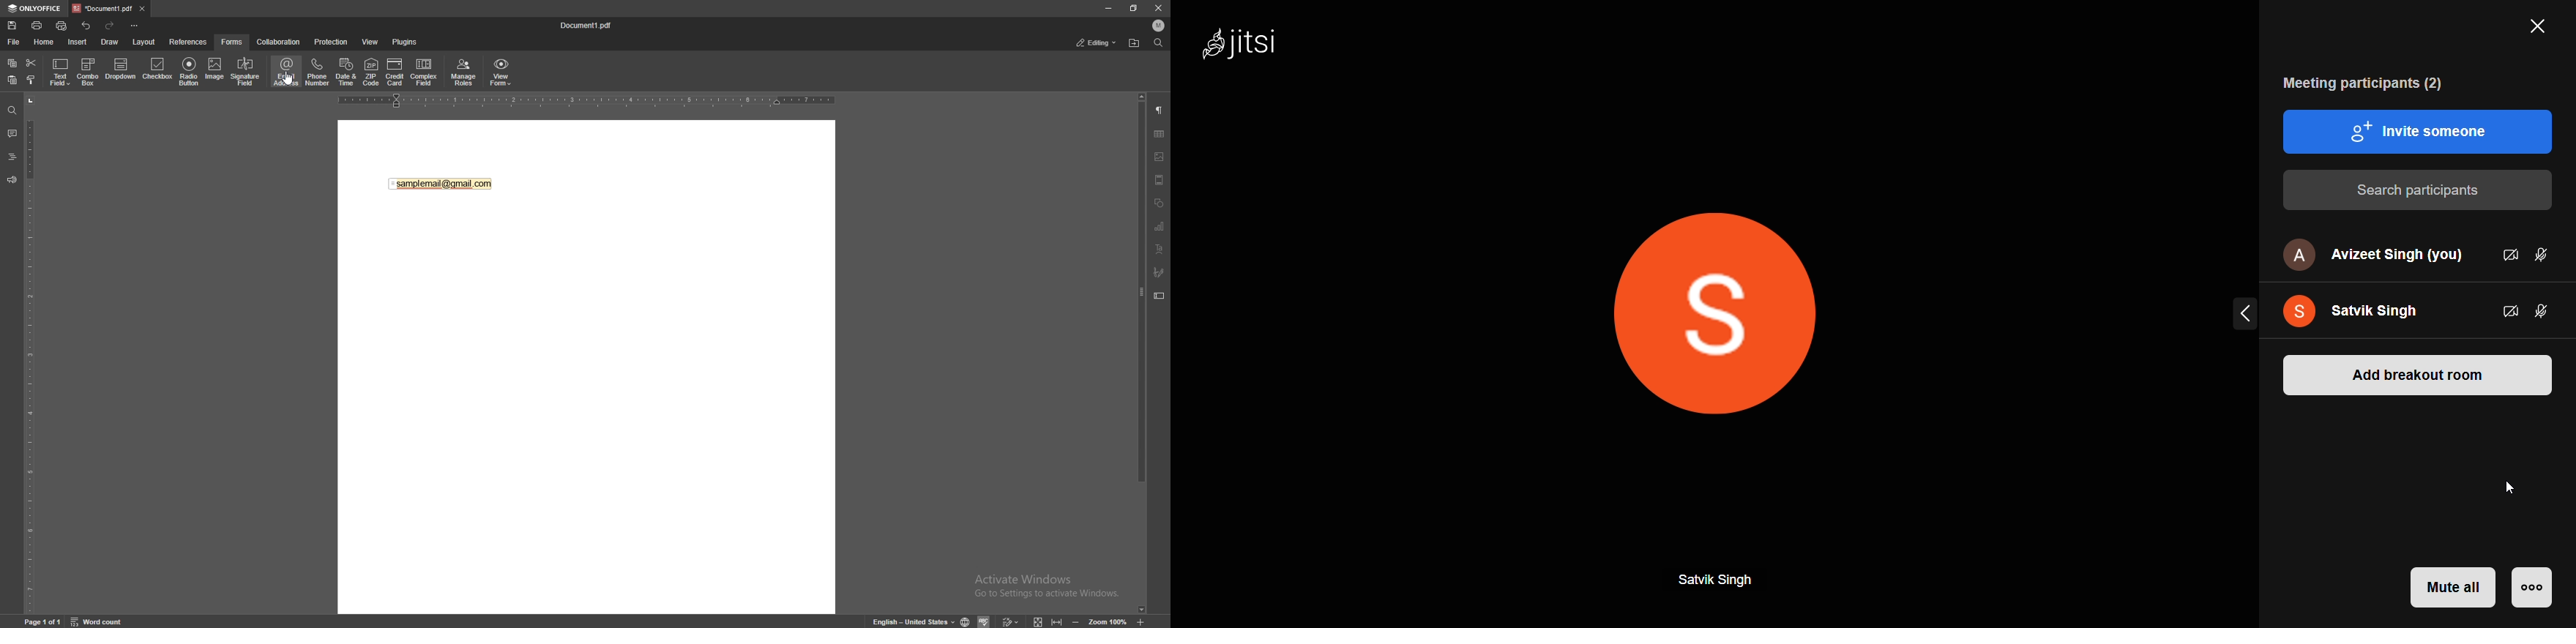 The height and width of the screenshot is (644, 2576). Describe the element at coordinates (1134, 7) in the screenshot. I see `resize` at that location.